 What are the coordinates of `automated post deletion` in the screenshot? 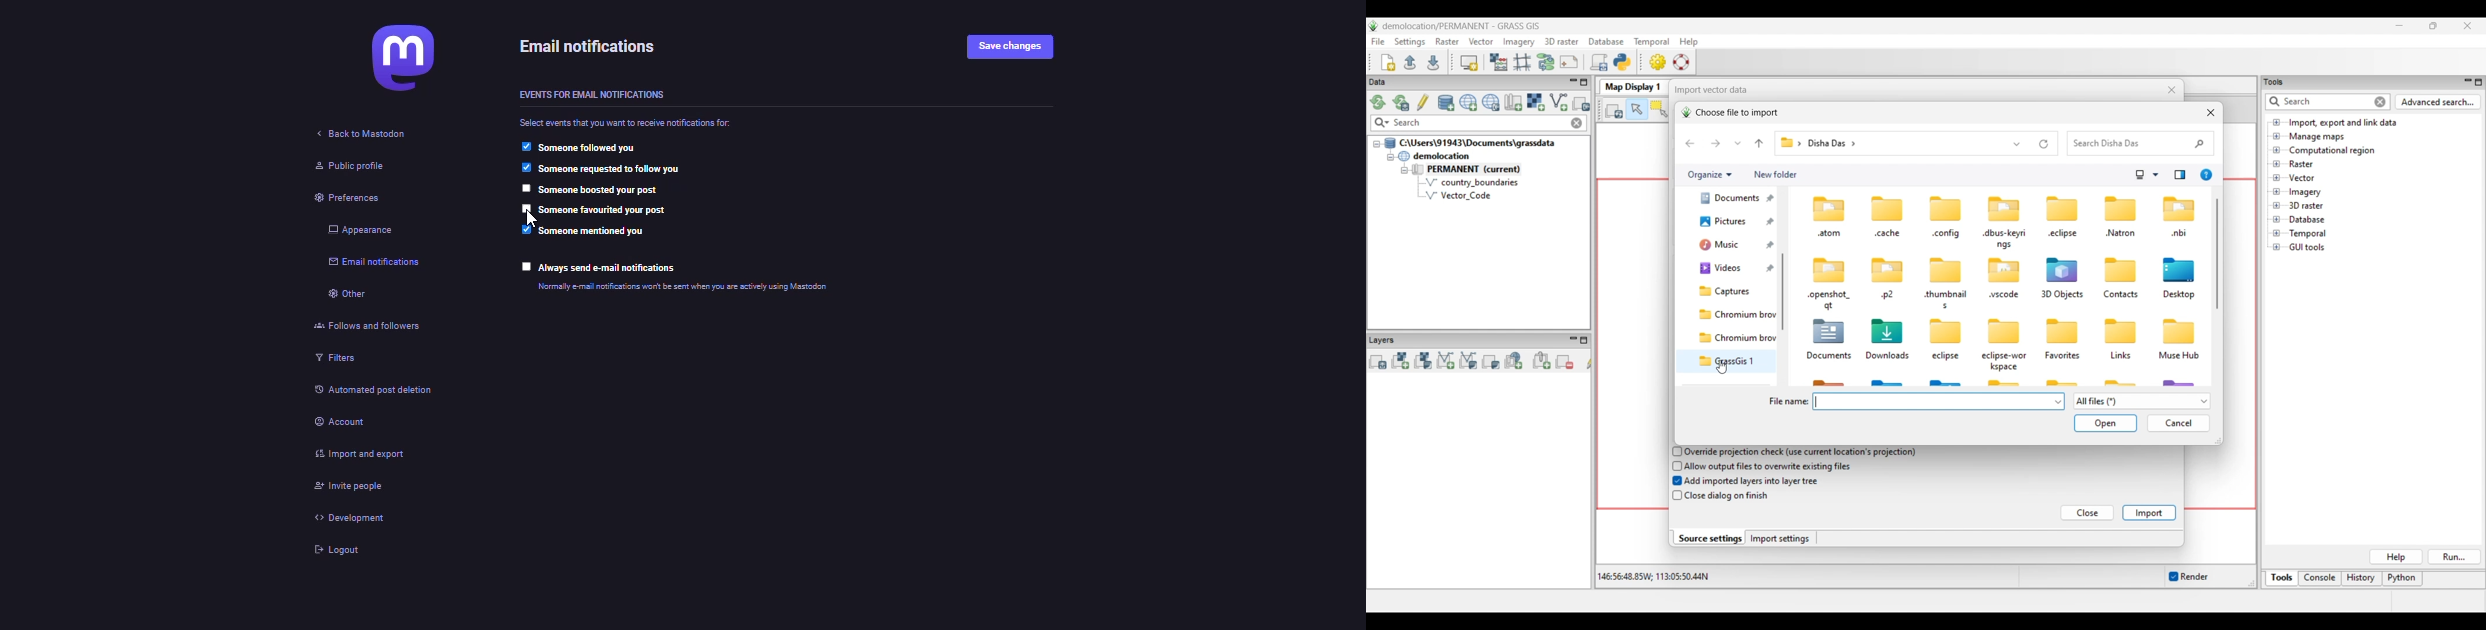 It's located at (393, 389).